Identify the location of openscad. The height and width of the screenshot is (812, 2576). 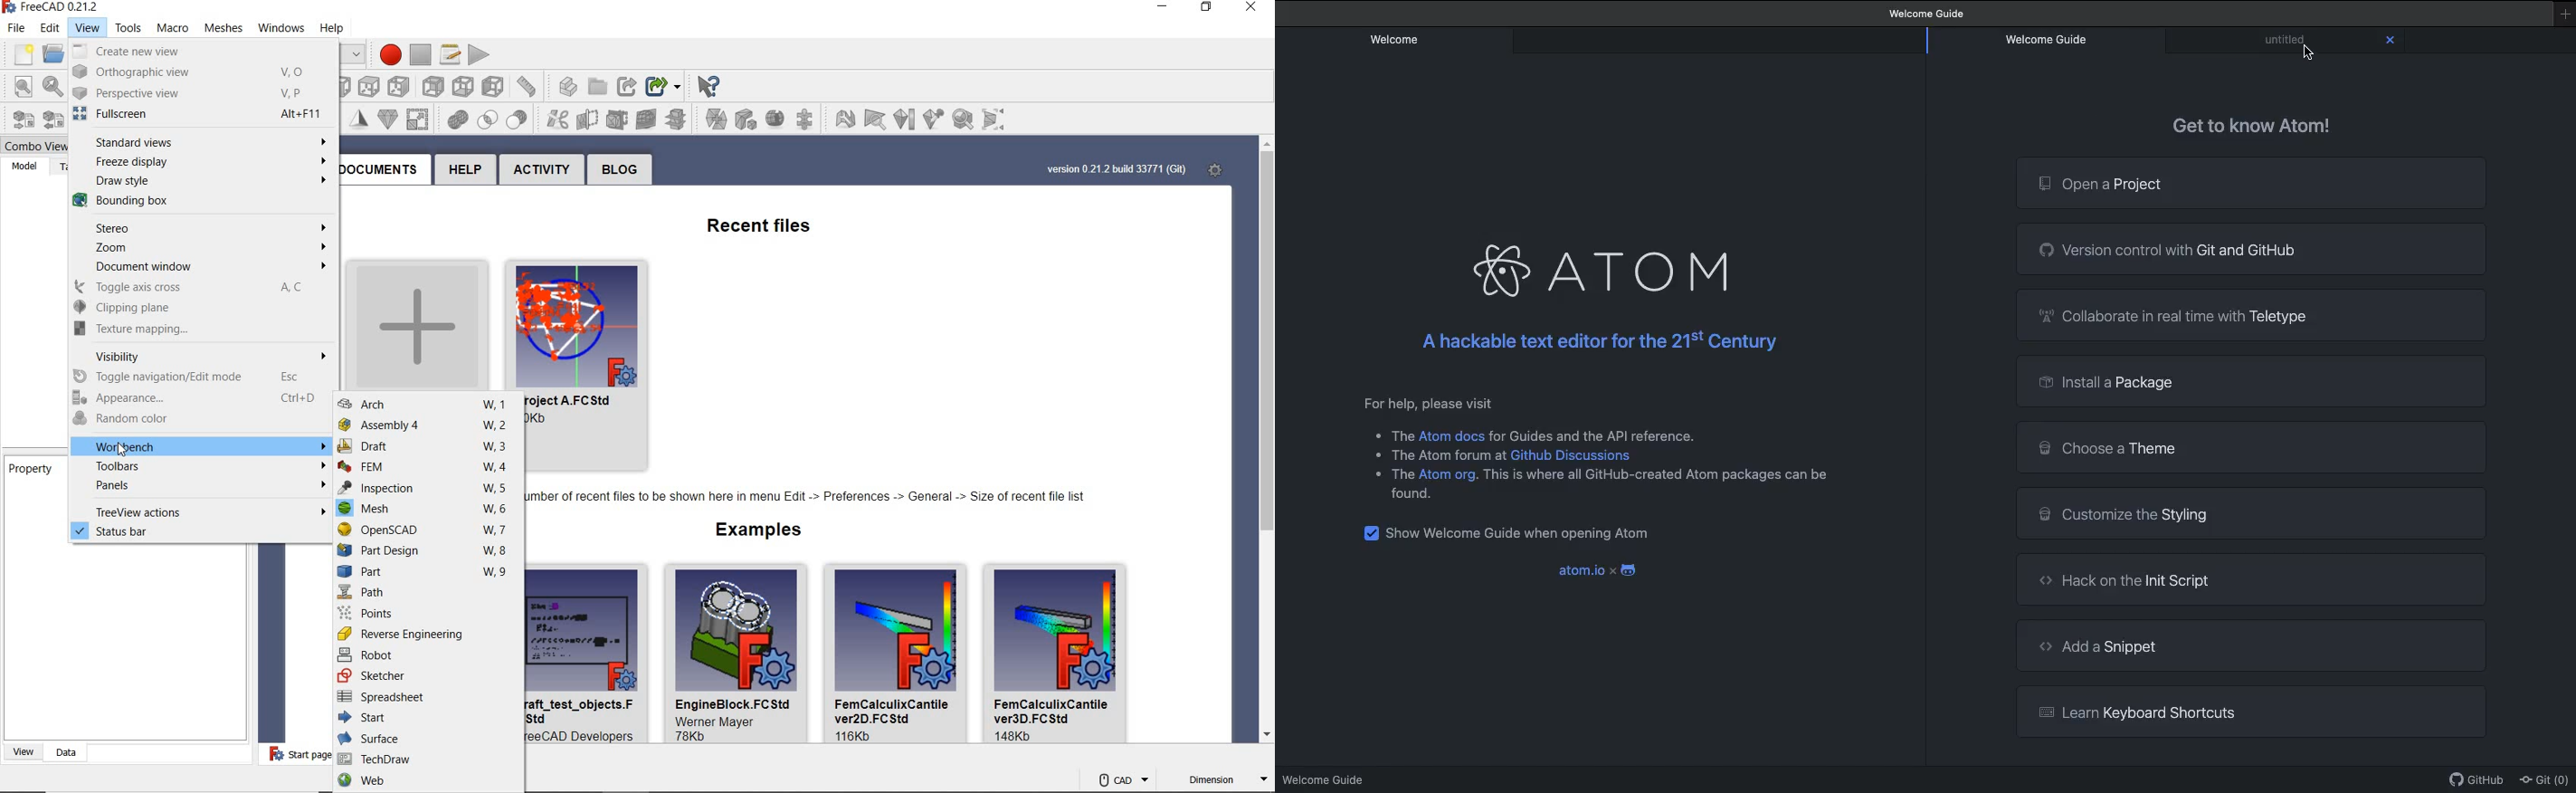
(427, 530).